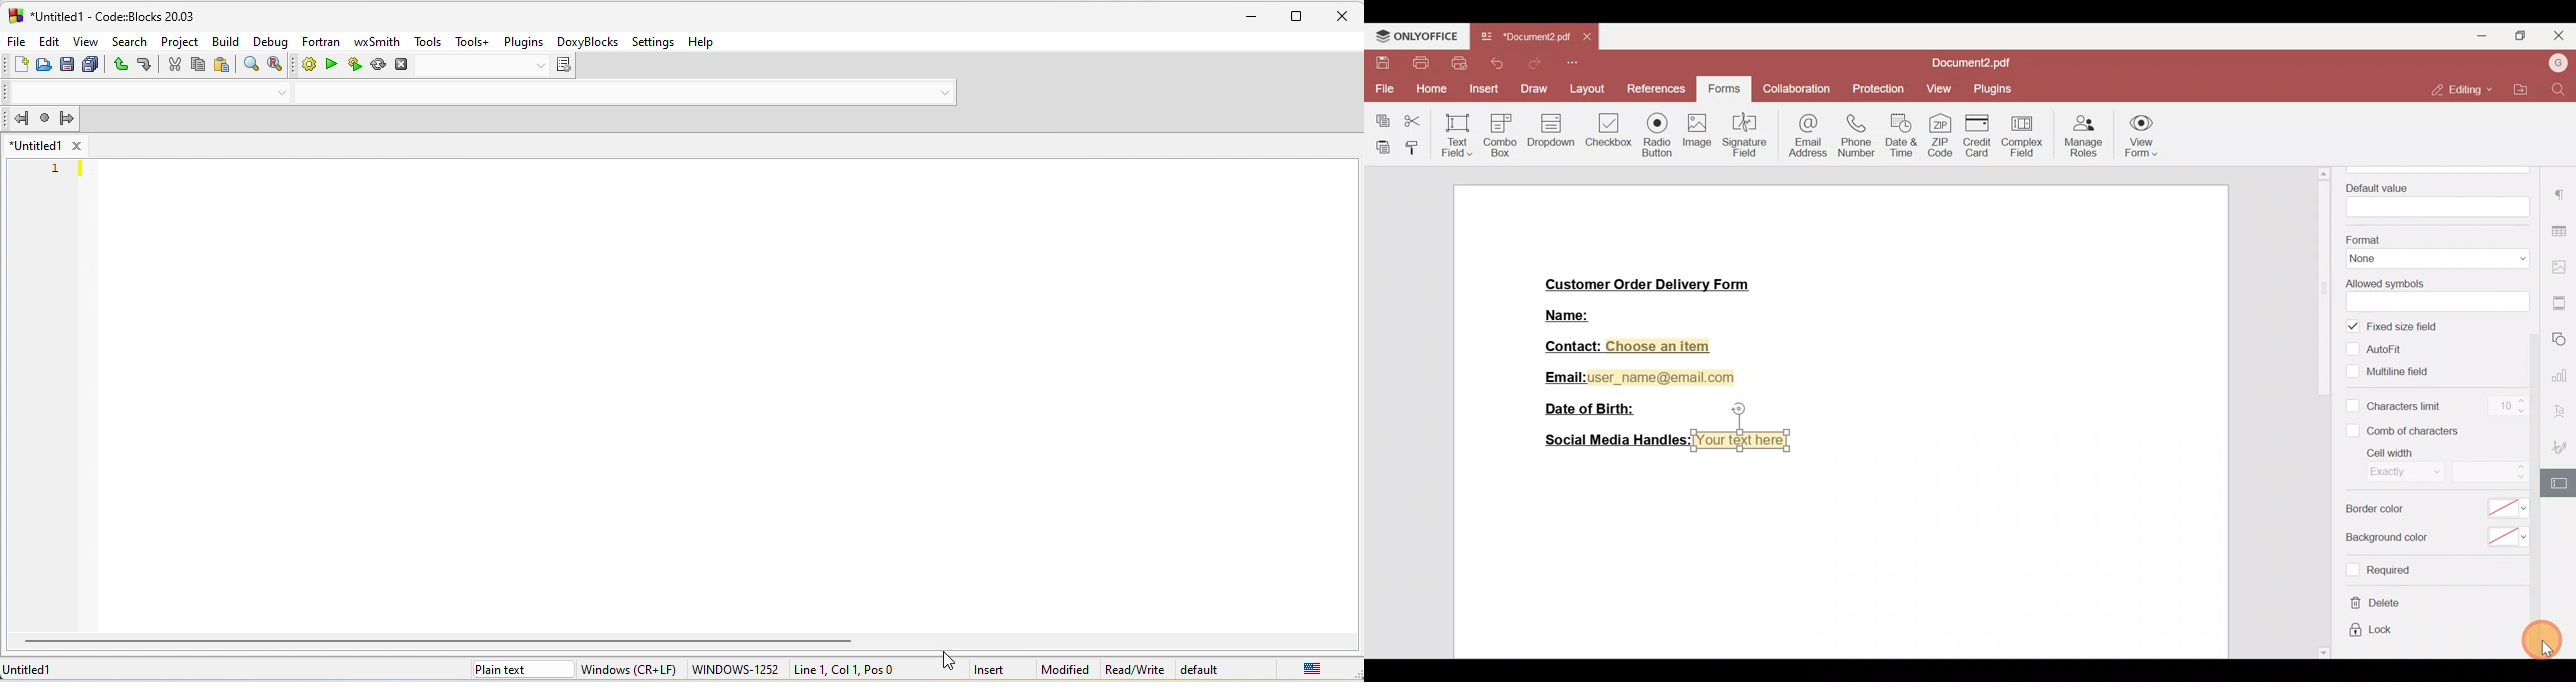  I want to click on ZIP code, so click(1941, 133).